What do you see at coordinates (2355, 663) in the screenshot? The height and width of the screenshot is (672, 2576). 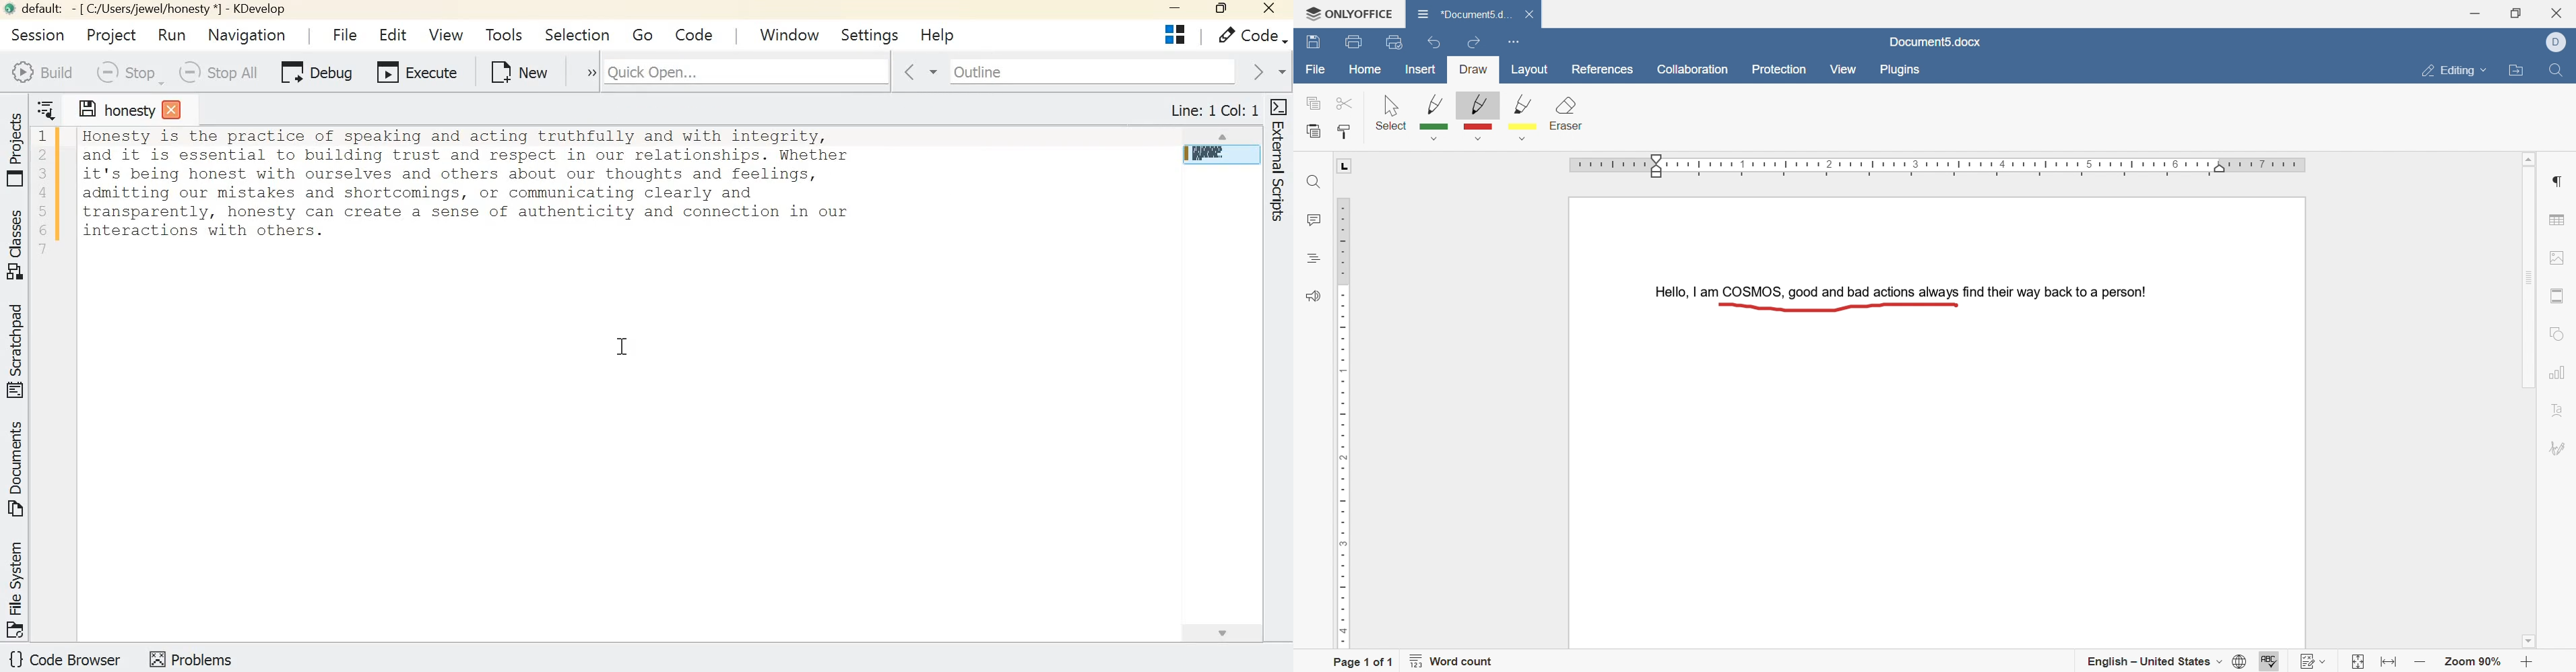 I see `fit to page` at bounding box center [2355, 663].